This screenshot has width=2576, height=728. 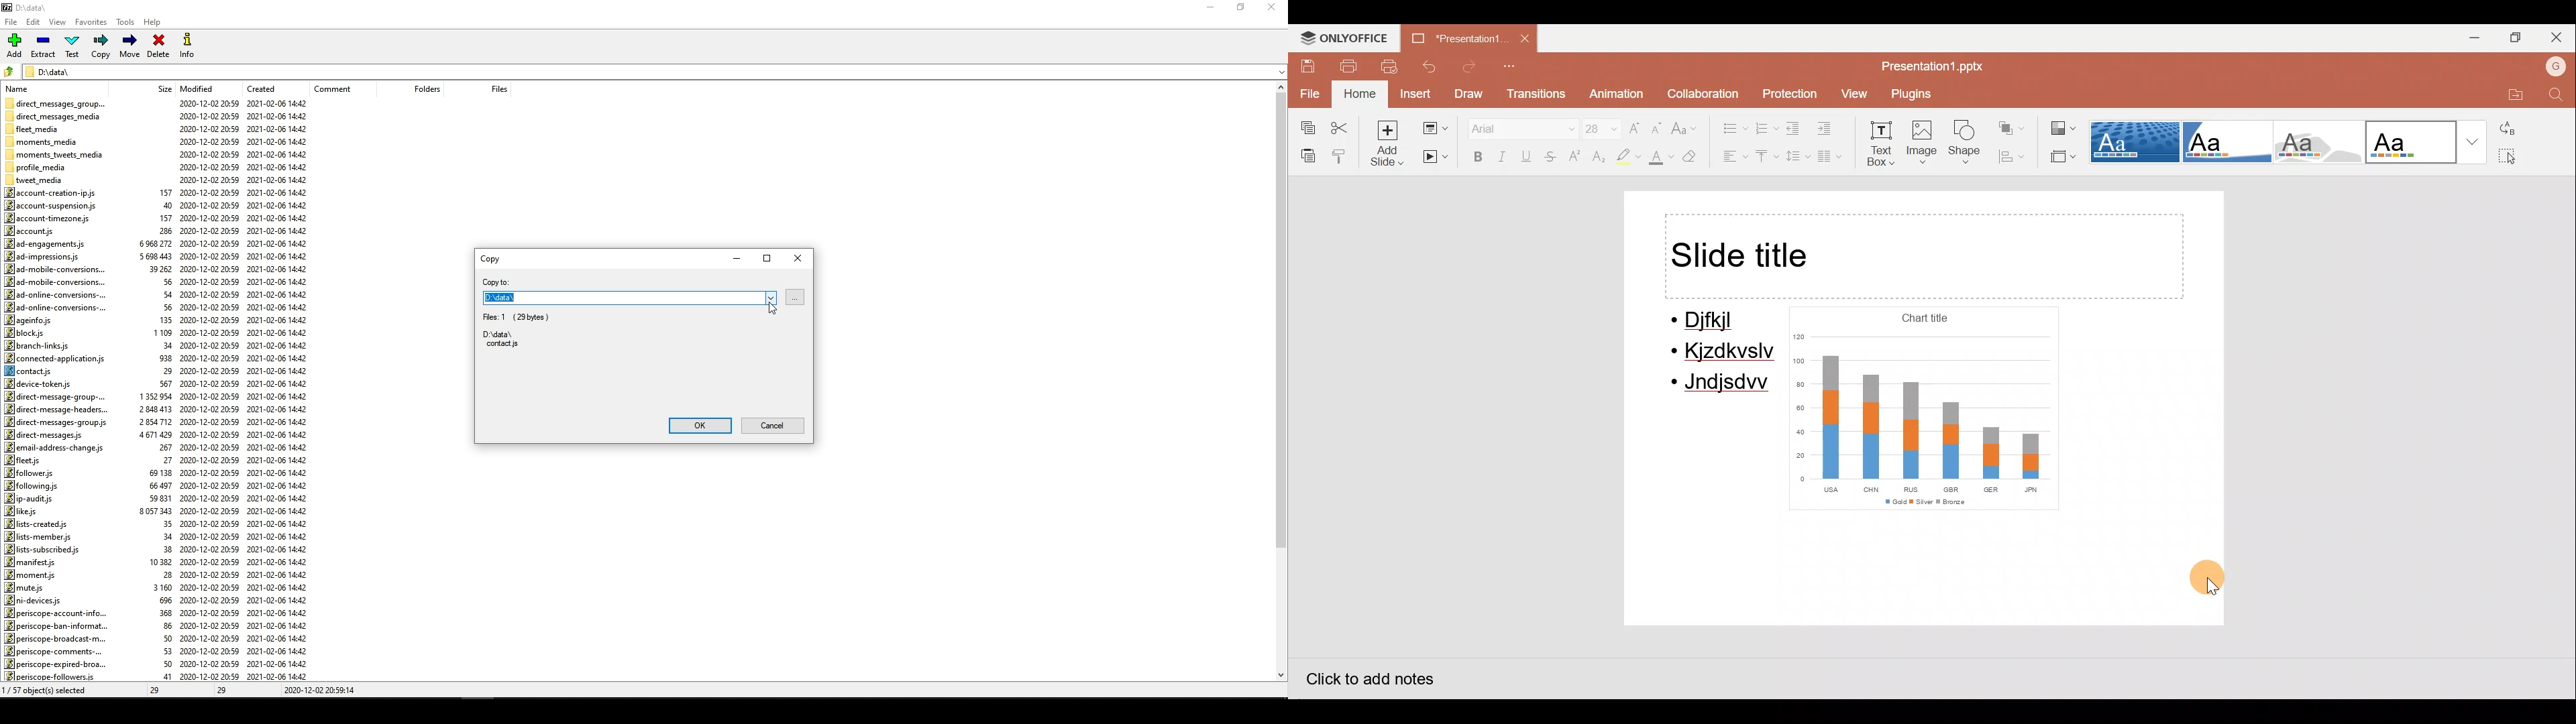 I want to click on account-creation-ip.js, so click(x=56, y=192).